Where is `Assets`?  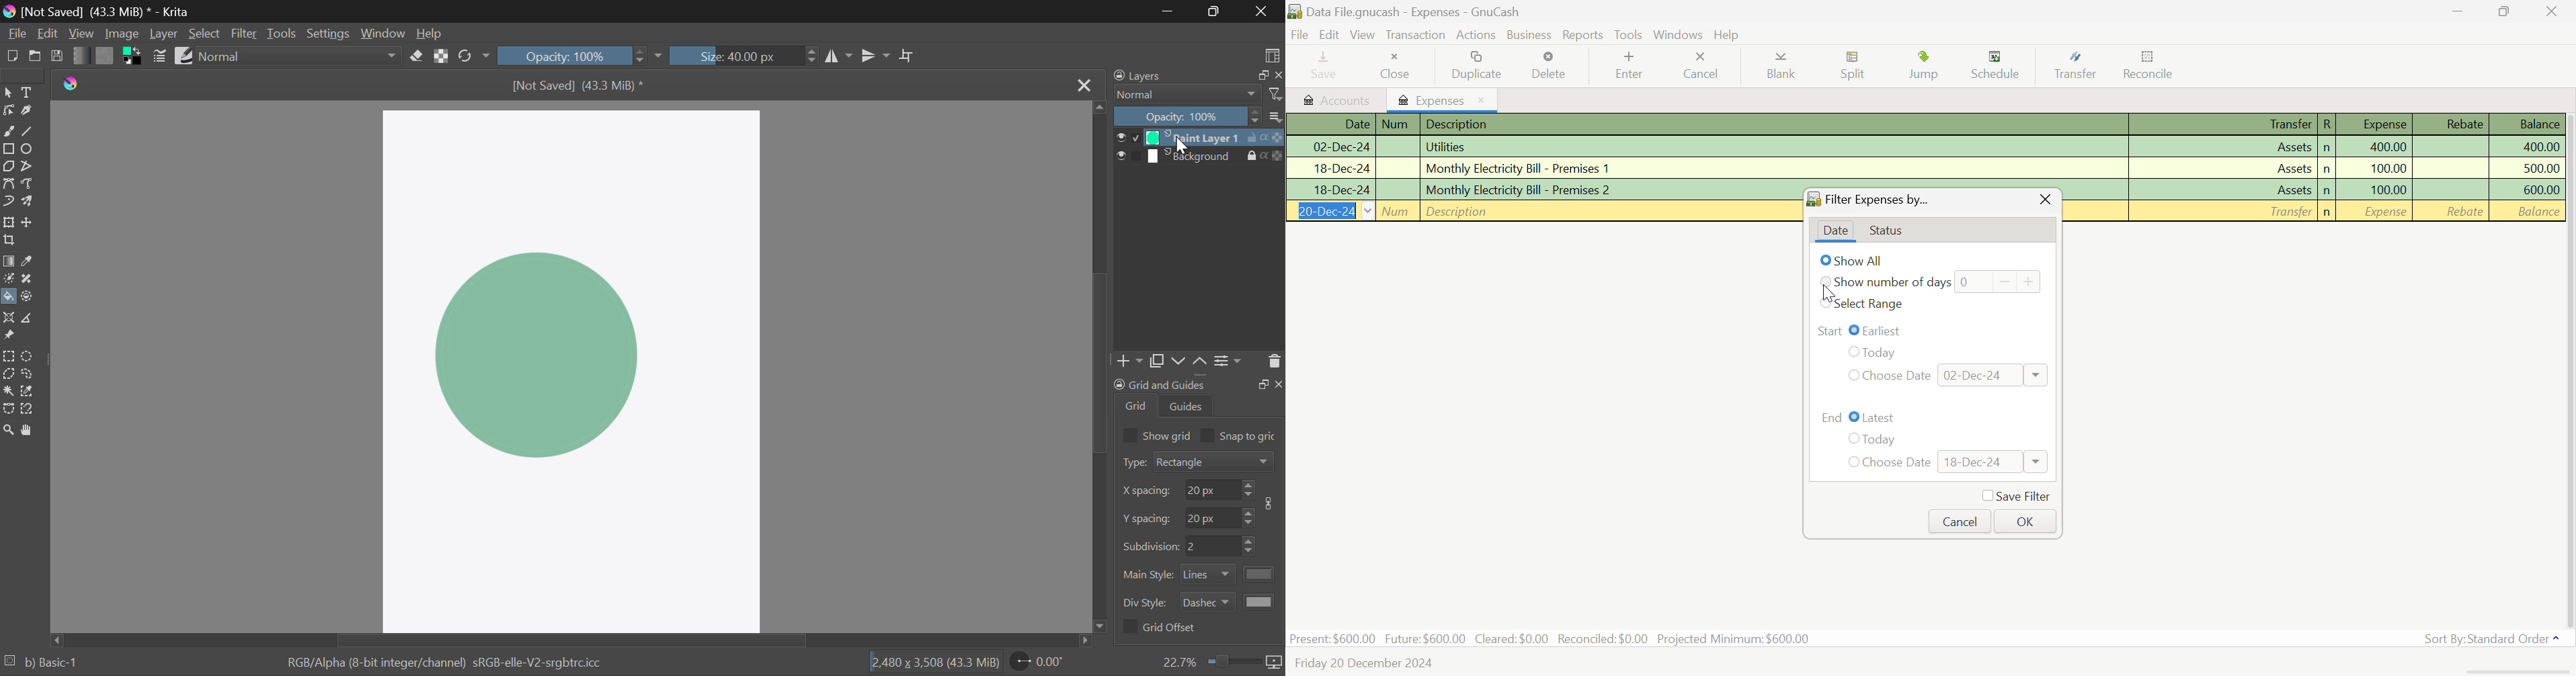 Assets is located at coordinates (2222, 146).